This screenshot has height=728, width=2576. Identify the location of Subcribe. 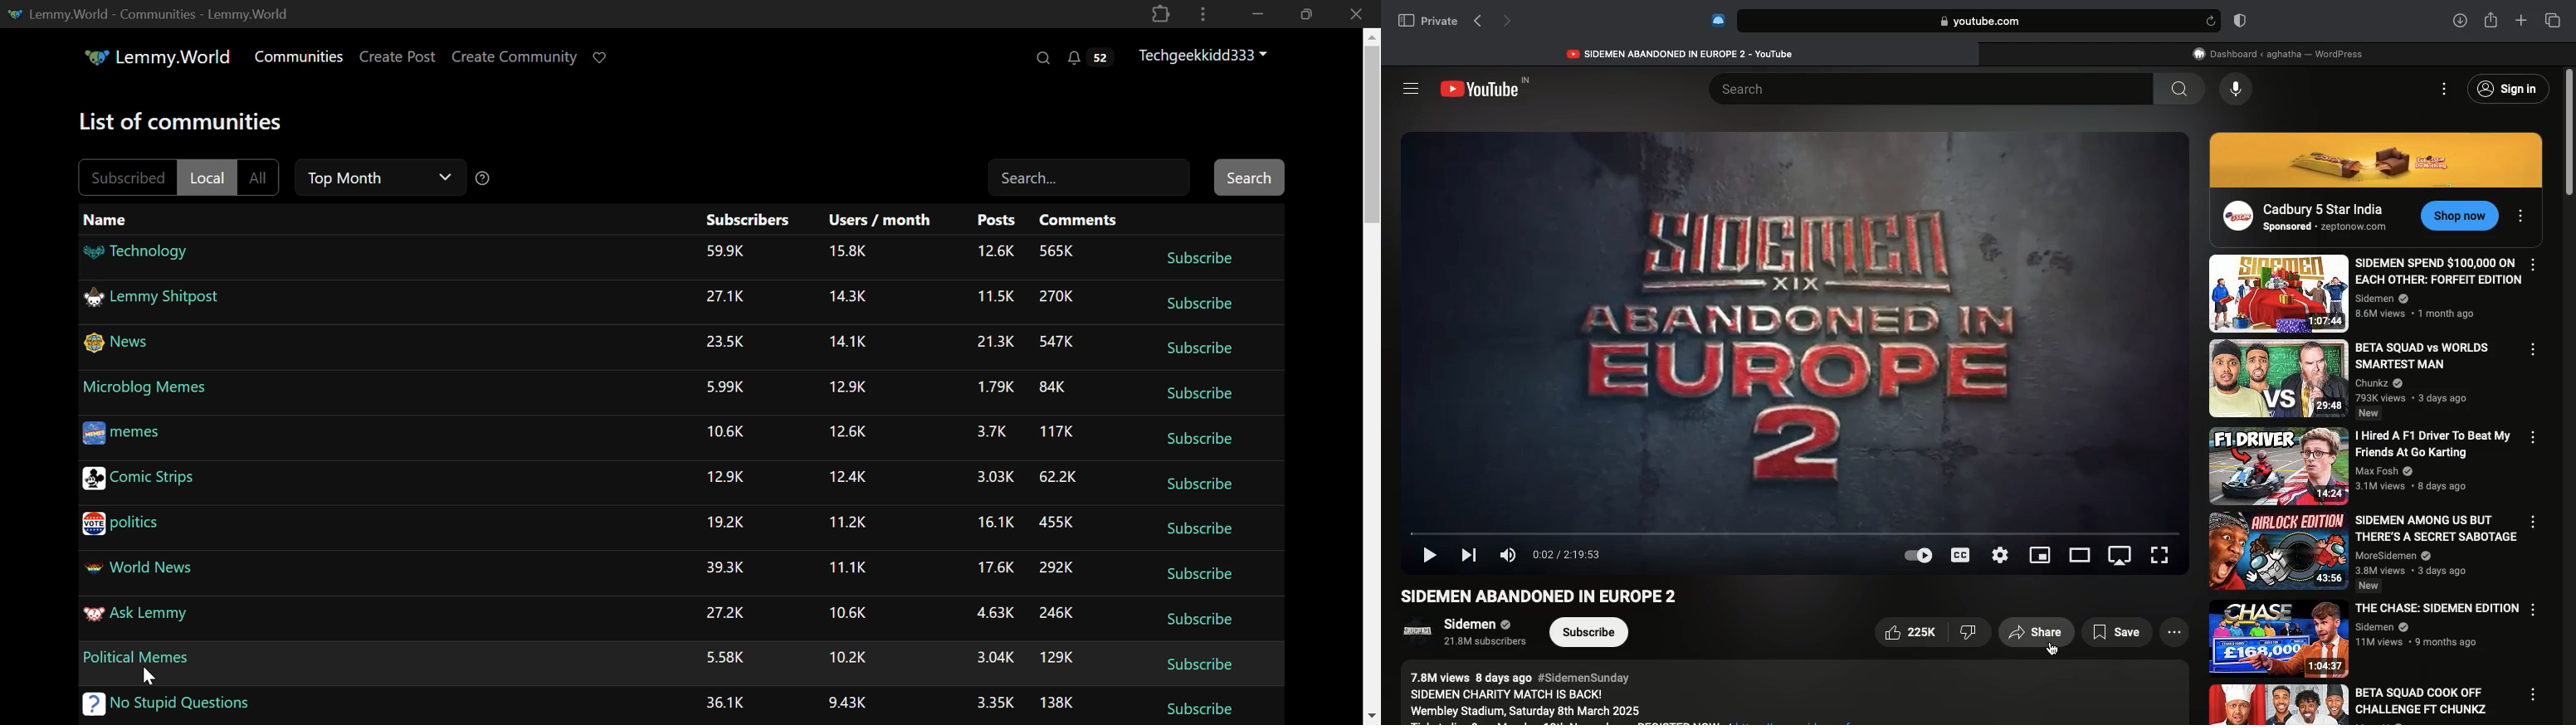
(1591, 632).